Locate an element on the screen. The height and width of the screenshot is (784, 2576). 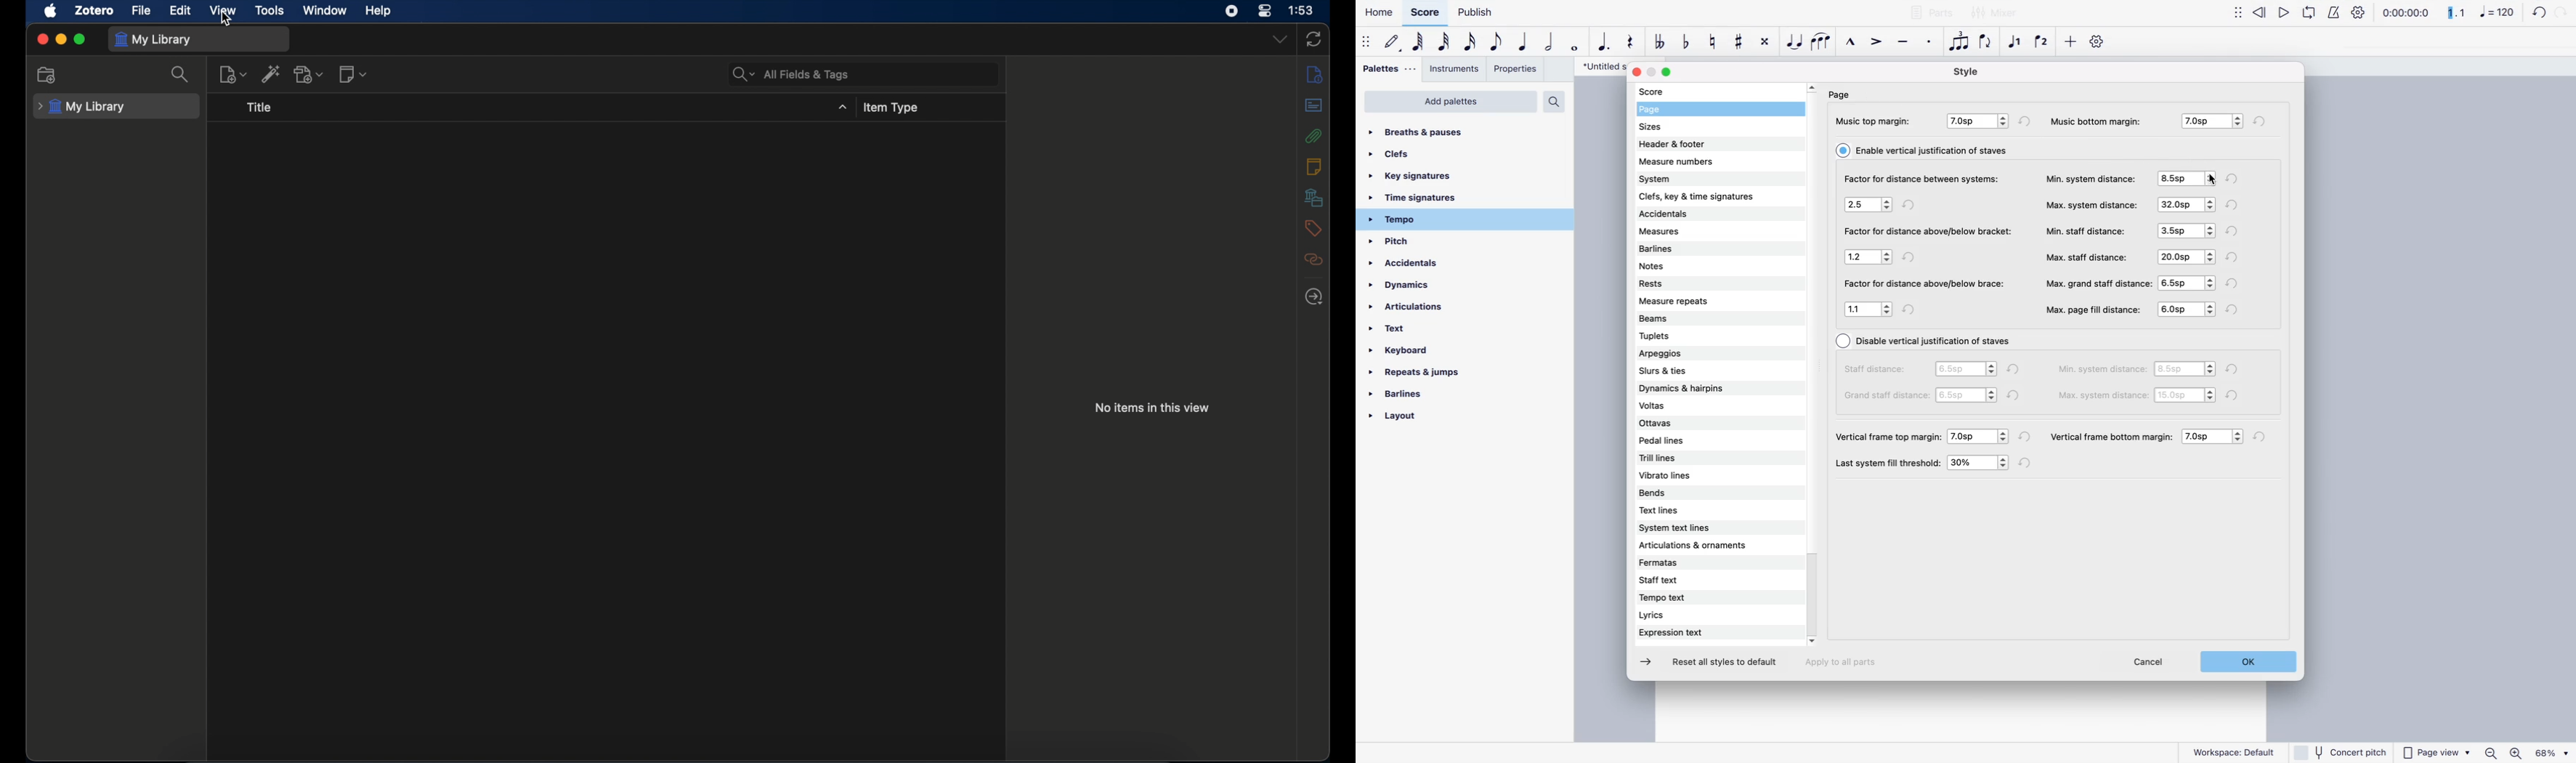
tags is located at coordinates (1314, 228).